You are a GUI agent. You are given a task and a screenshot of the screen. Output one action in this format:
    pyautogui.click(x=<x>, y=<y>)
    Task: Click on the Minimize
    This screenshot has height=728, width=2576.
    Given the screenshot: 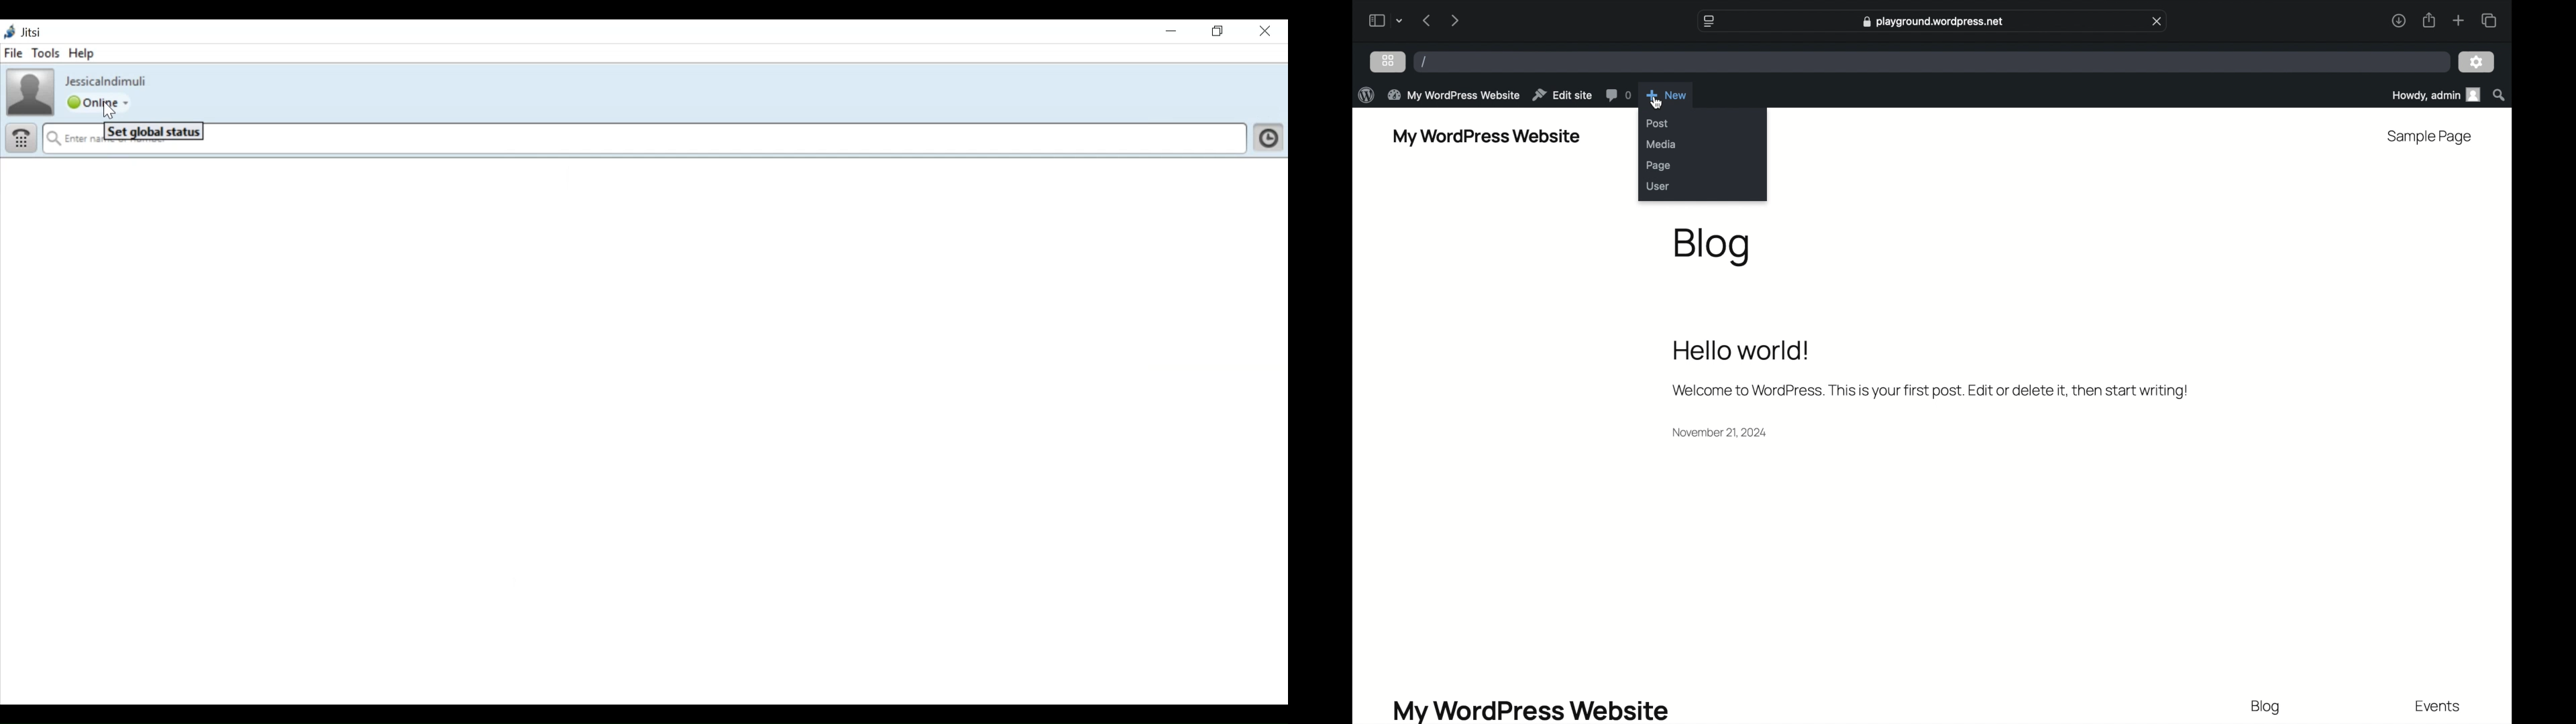 What is the action you would take?
    pyautogui.click(x=1172, y=32)
    